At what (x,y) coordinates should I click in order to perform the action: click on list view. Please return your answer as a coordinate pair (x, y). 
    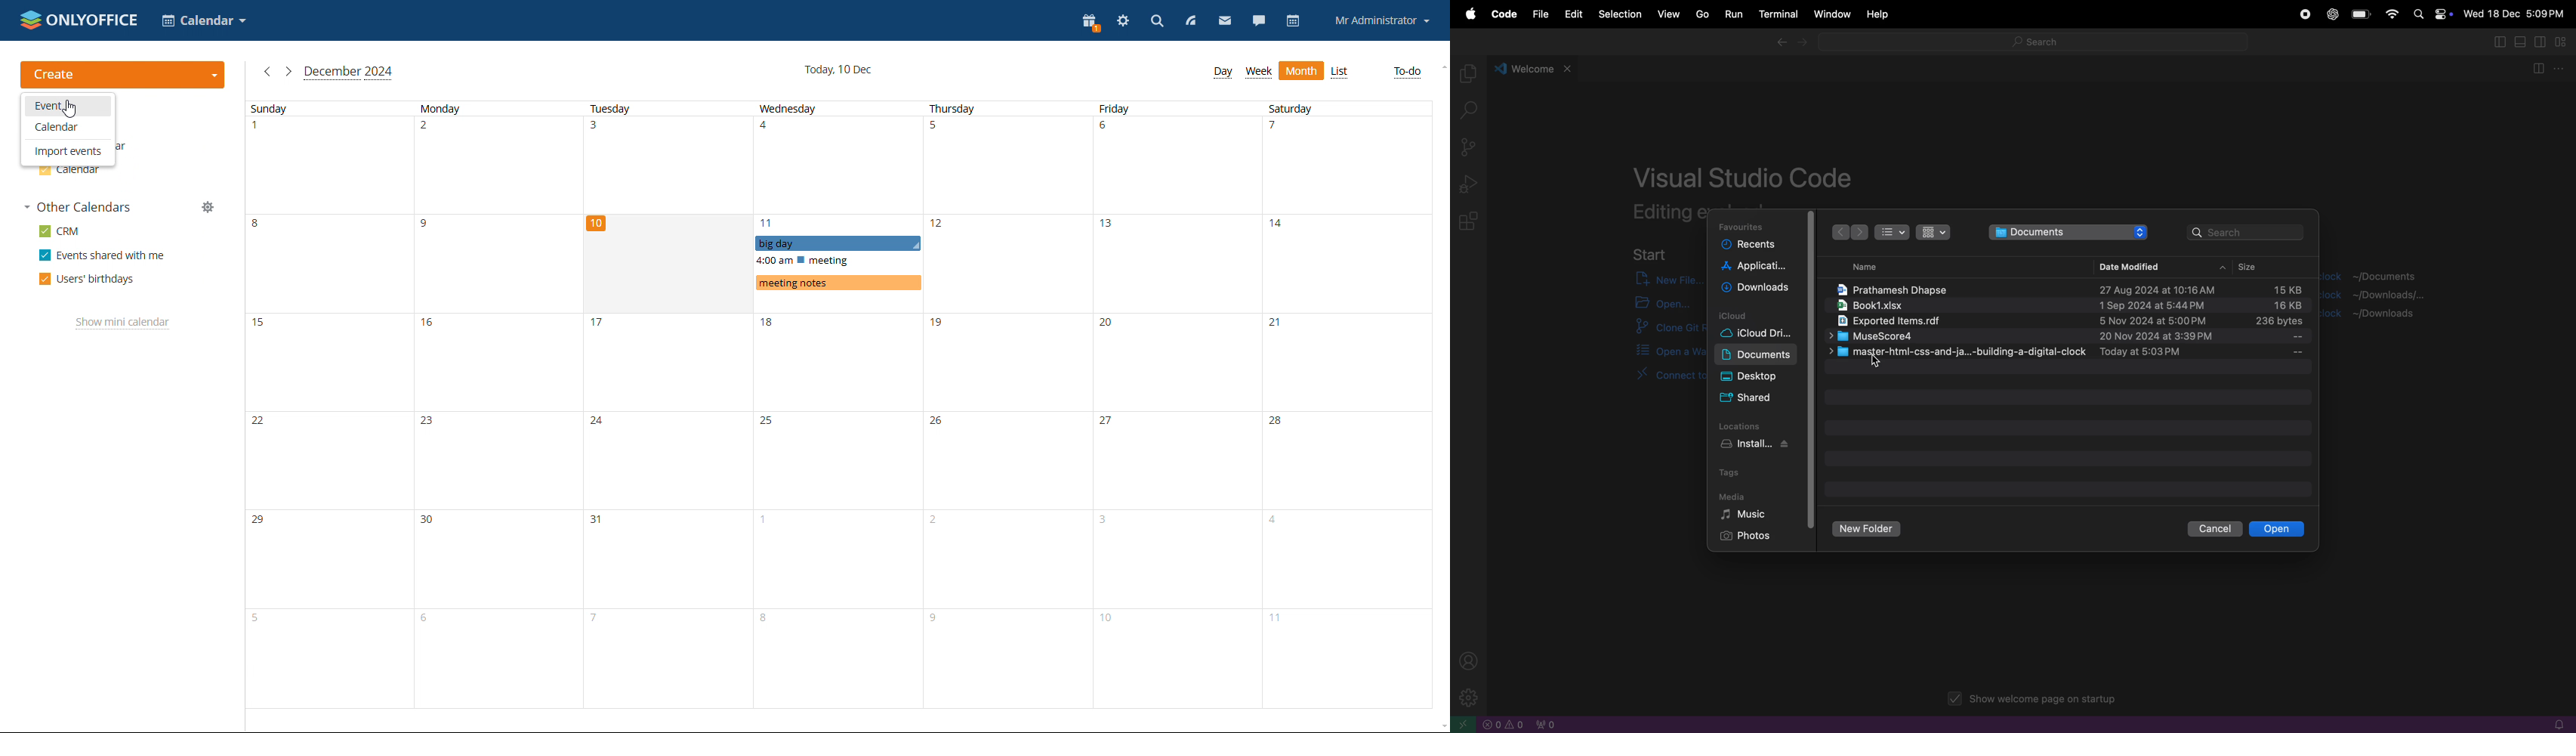
    Looking at the image, I should click on (1340, 72).